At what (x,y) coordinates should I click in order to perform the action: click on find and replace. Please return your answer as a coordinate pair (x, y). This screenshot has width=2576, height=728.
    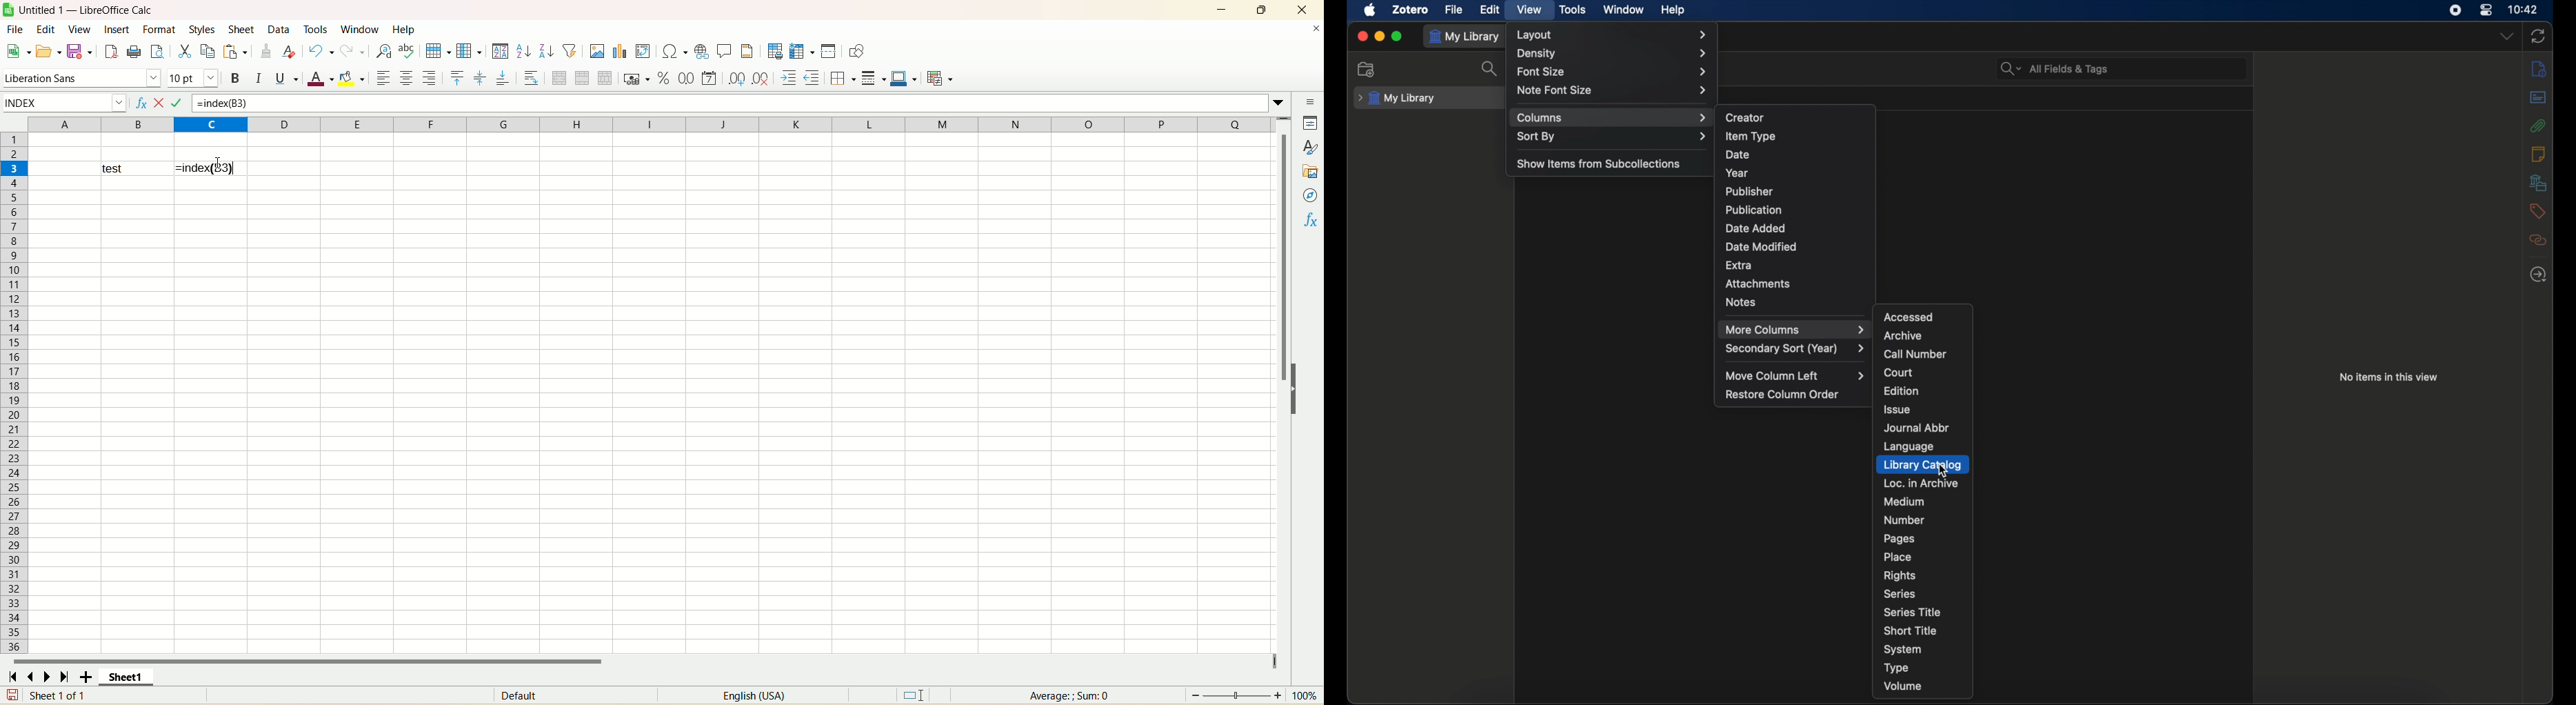
    Looking at the image, I should click on (384, 51).